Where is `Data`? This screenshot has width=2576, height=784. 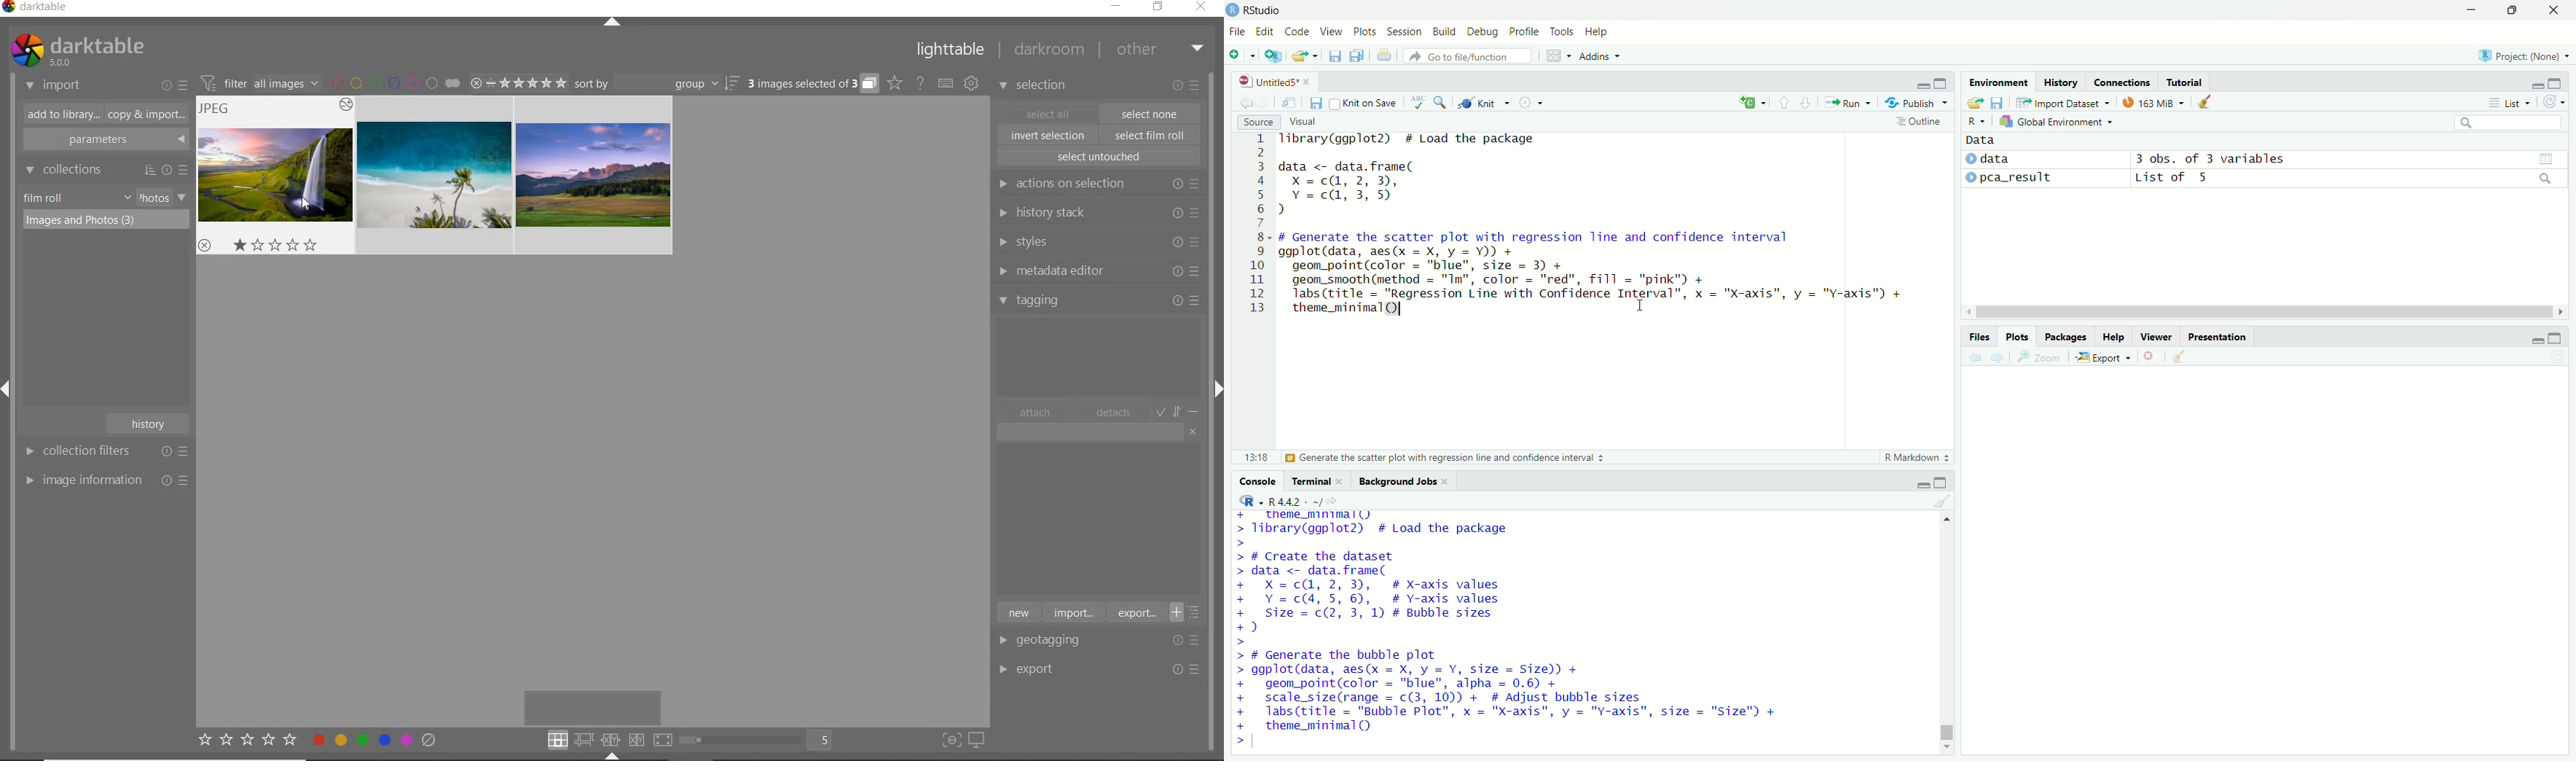 Data is located at coordinates (1980, 140).